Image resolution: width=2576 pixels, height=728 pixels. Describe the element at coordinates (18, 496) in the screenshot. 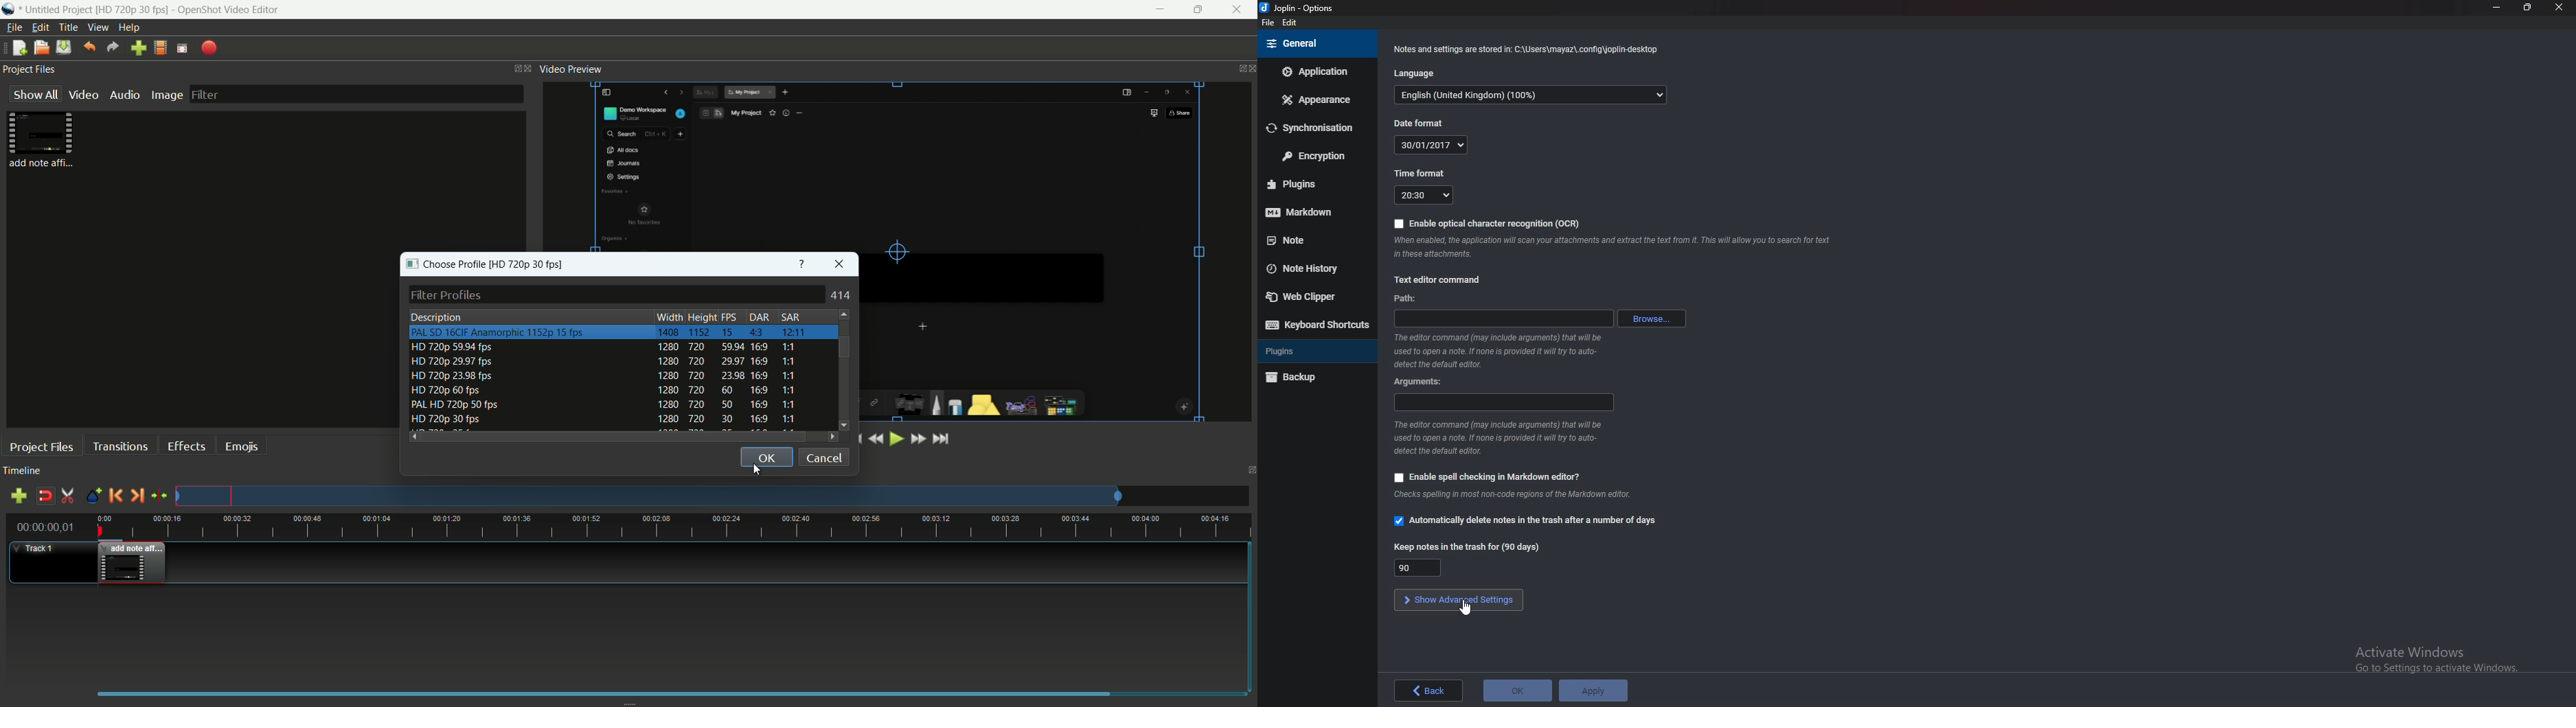

I see `add track` at that location.